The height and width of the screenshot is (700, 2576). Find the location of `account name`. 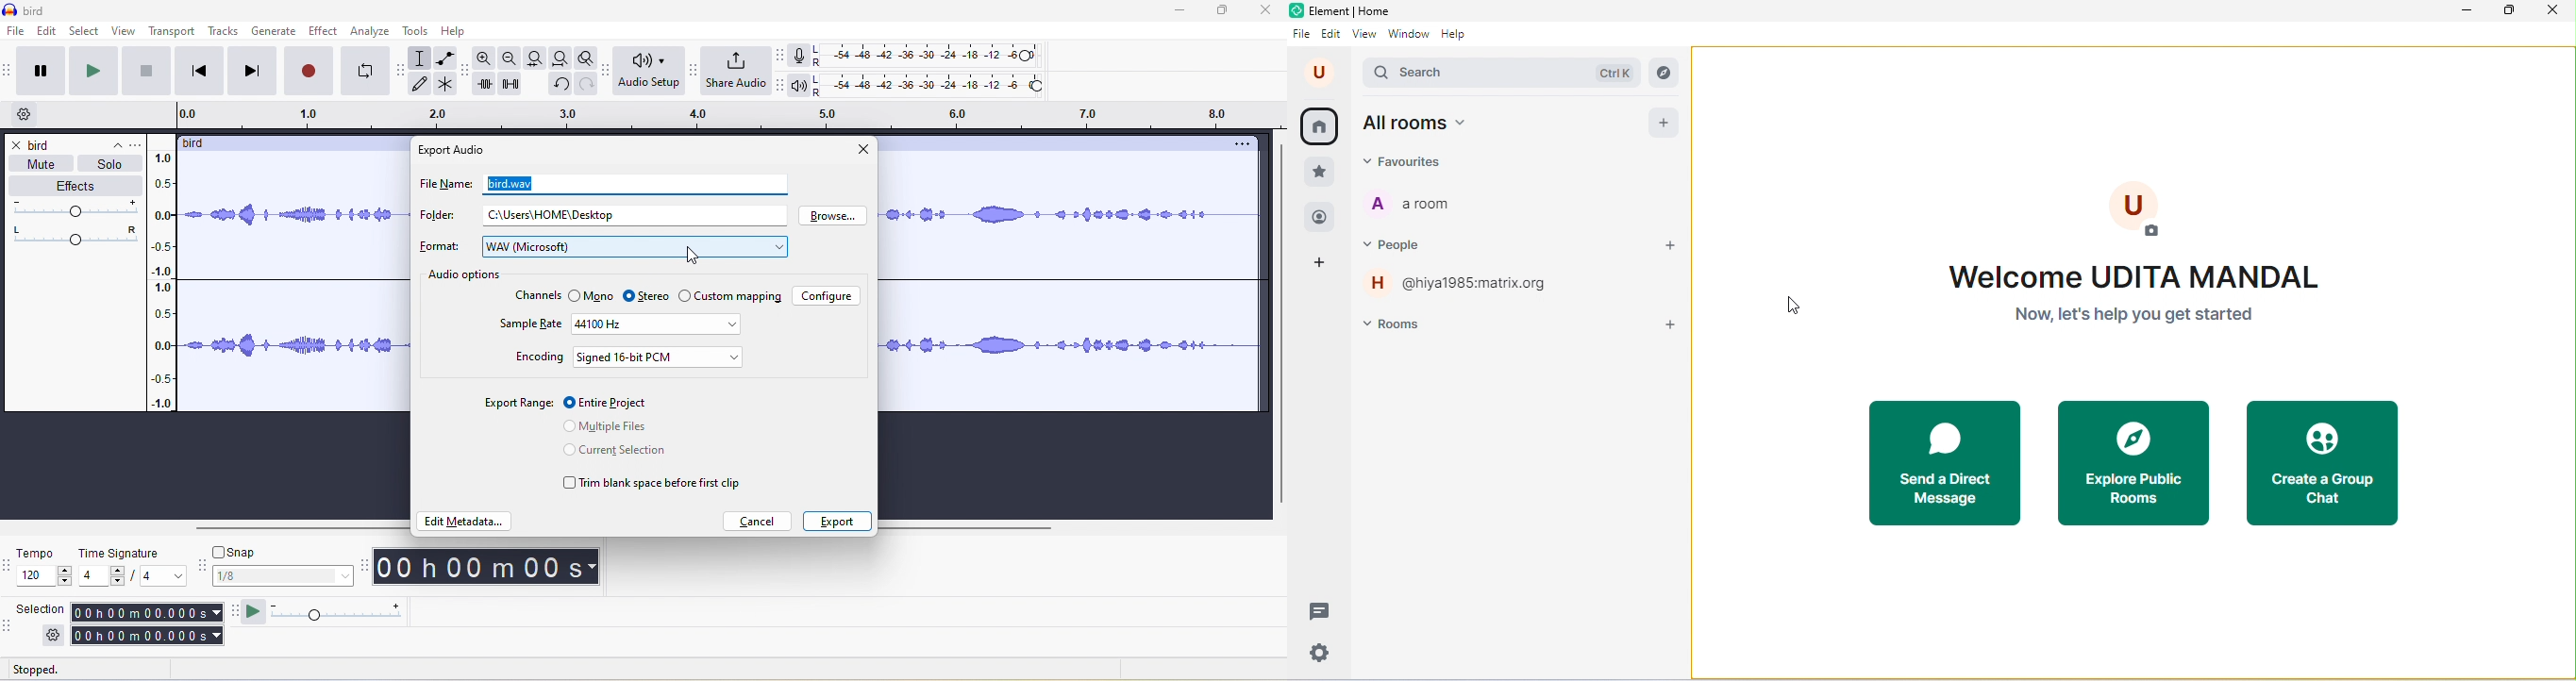

account name is located at coordinates (1320, 72).